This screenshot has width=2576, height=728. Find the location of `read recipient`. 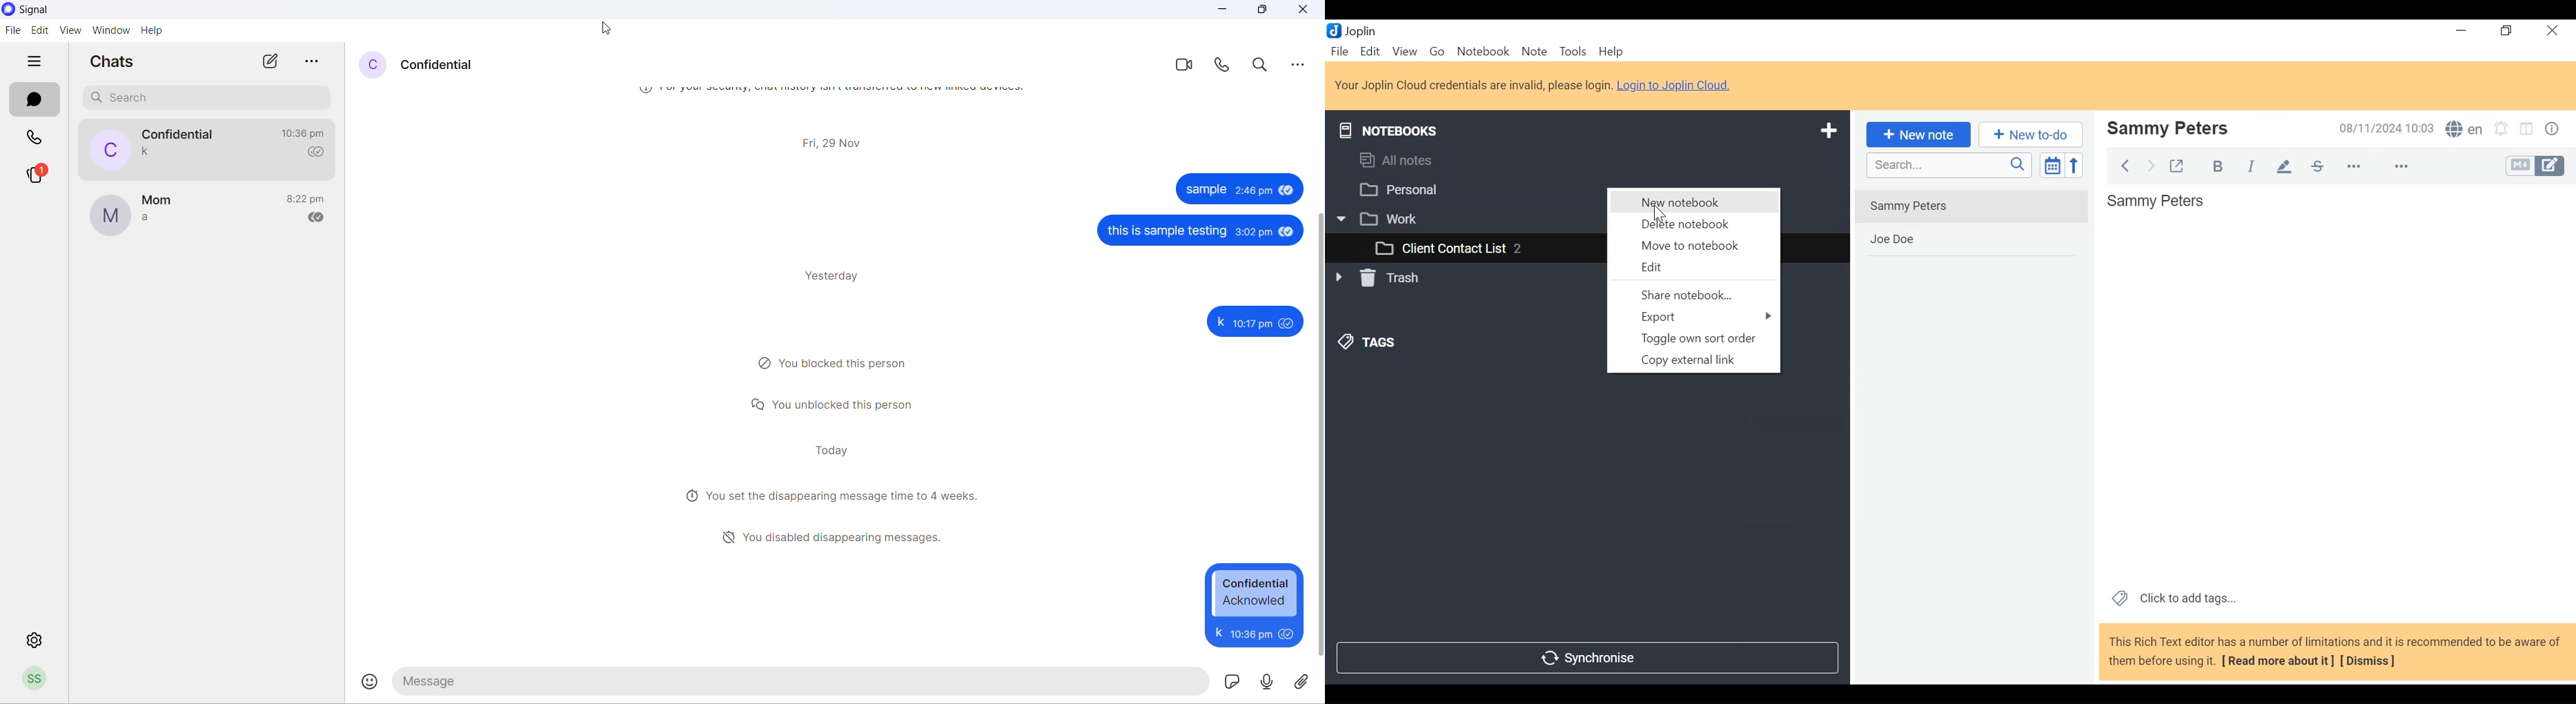

read recipient is located at coordinates (321, 219).